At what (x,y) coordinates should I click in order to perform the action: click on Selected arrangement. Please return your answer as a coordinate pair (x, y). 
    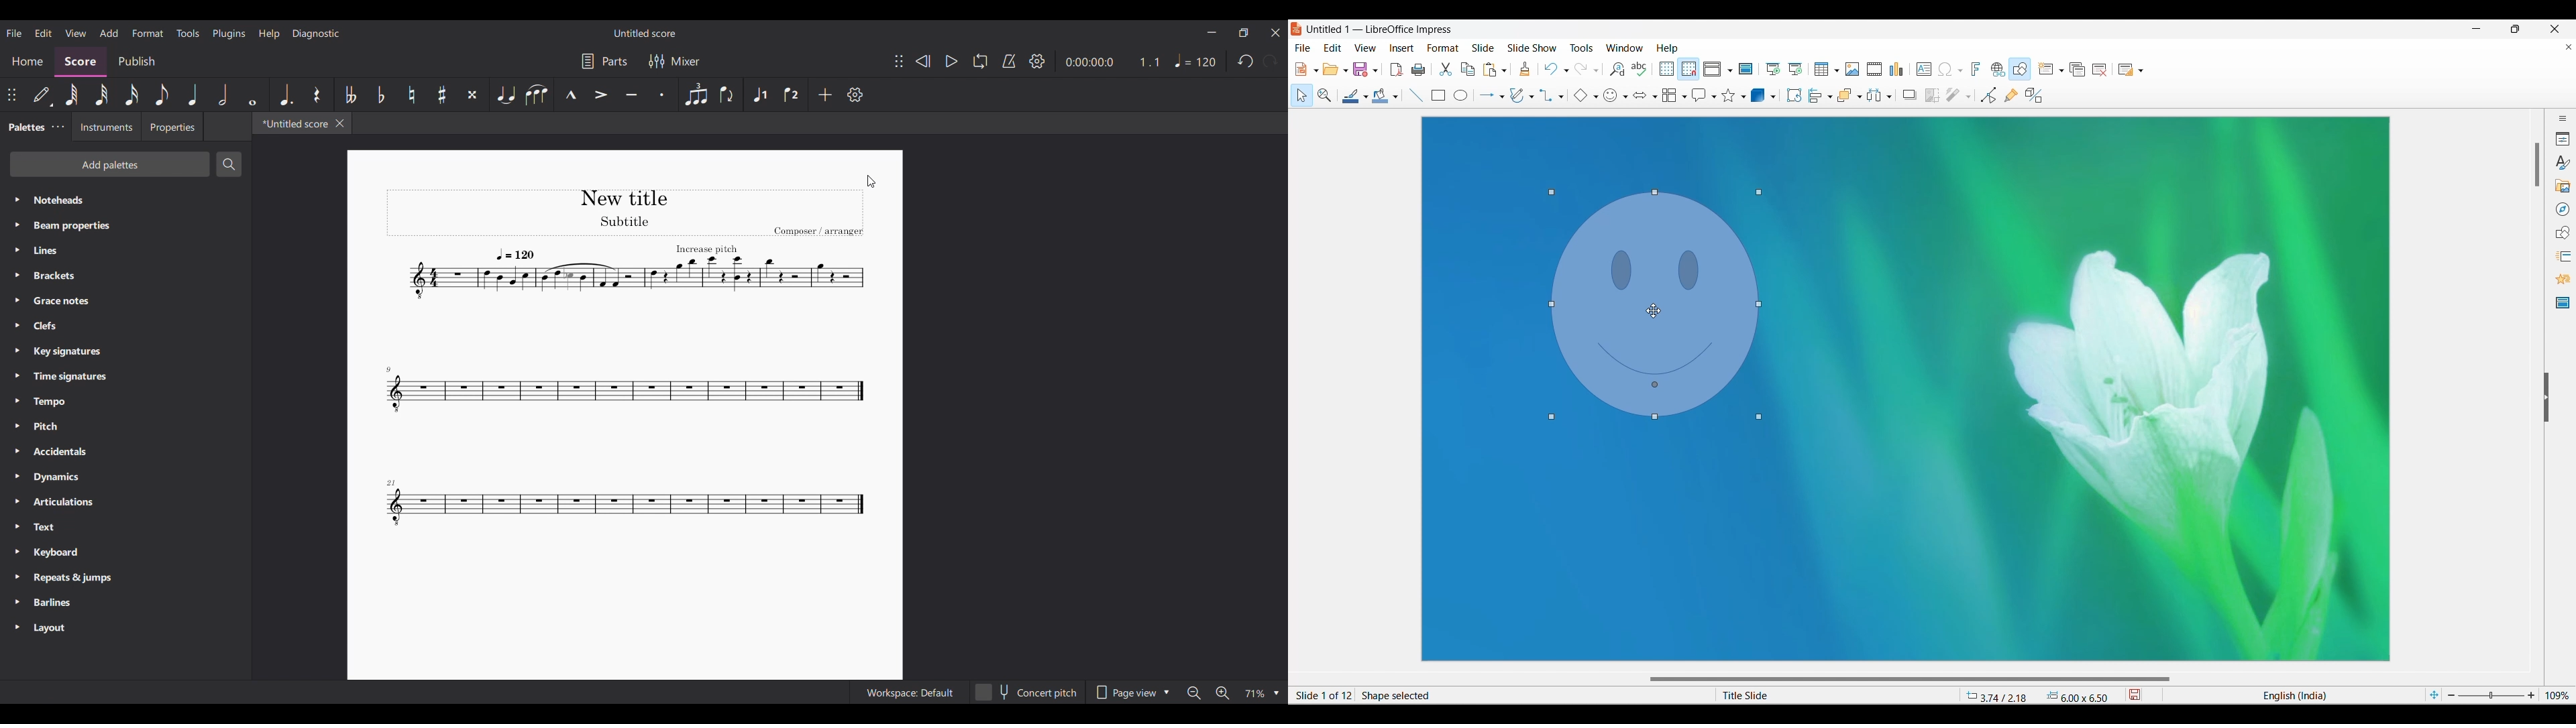
    Looking at the image, I should click on (1846, 95).